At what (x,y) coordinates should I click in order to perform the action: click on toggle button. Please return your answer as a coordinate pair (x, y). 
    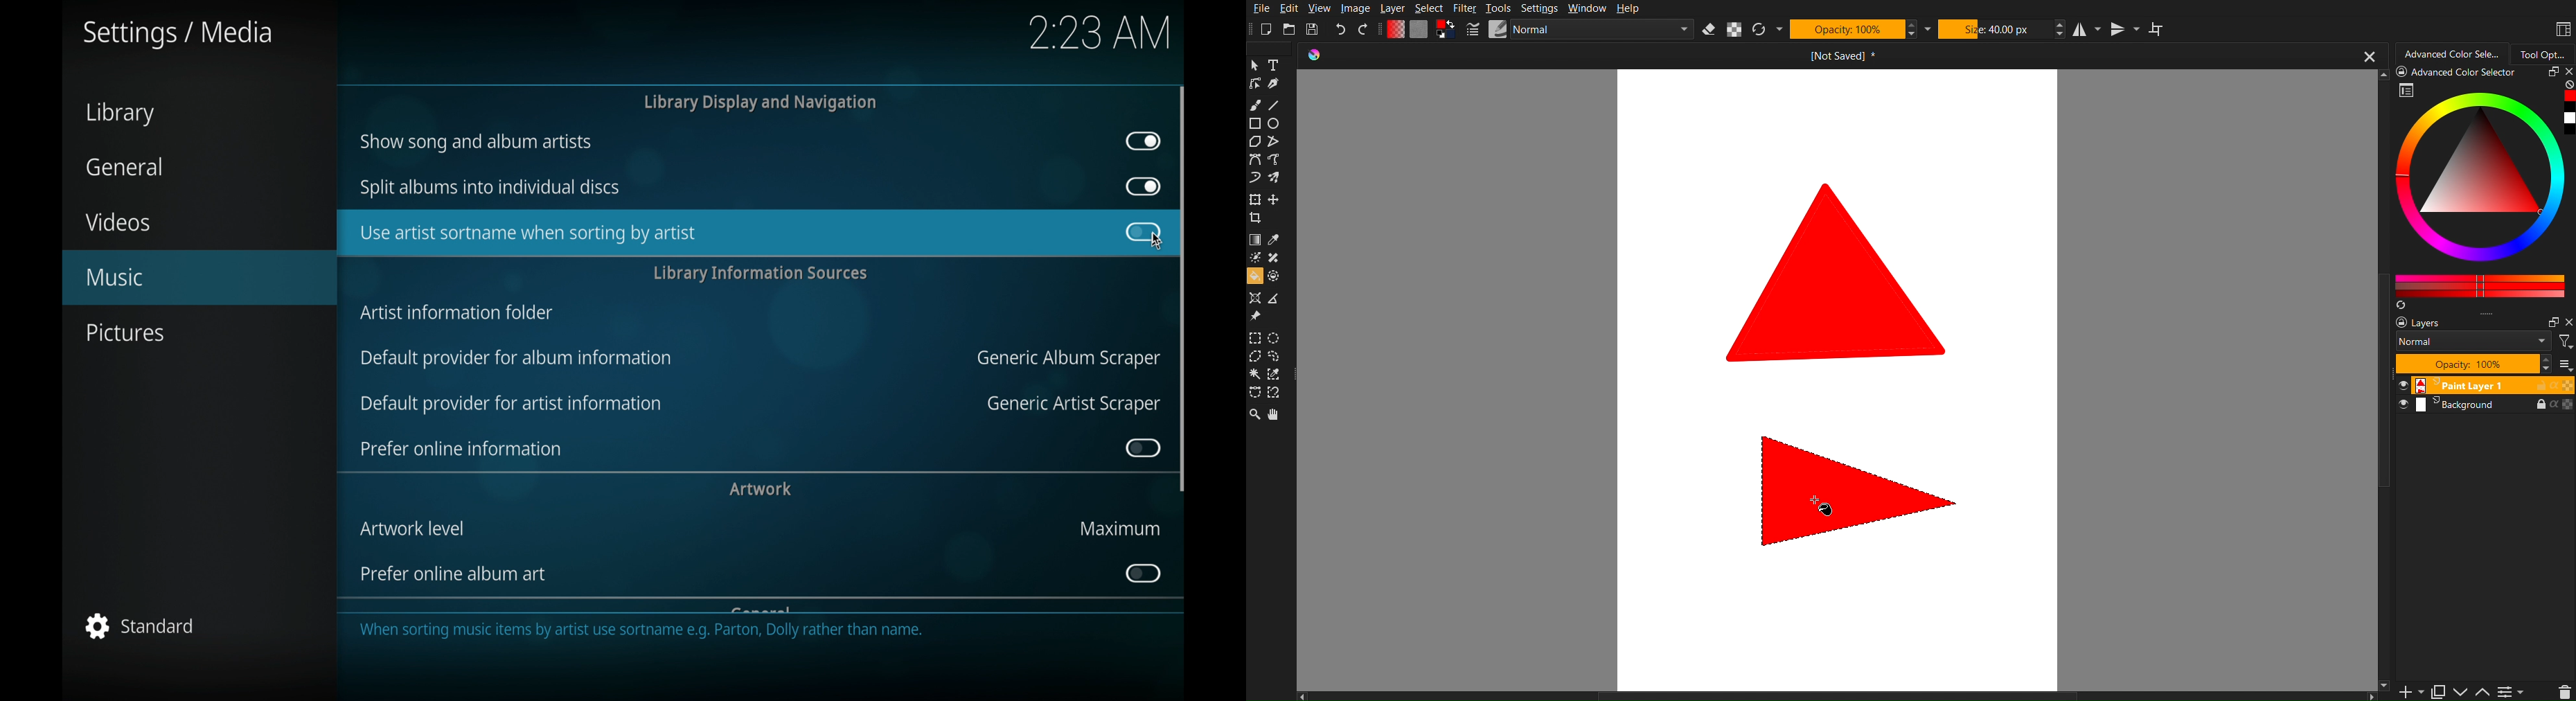
    Looking at the image, I should click on (1144, 141).